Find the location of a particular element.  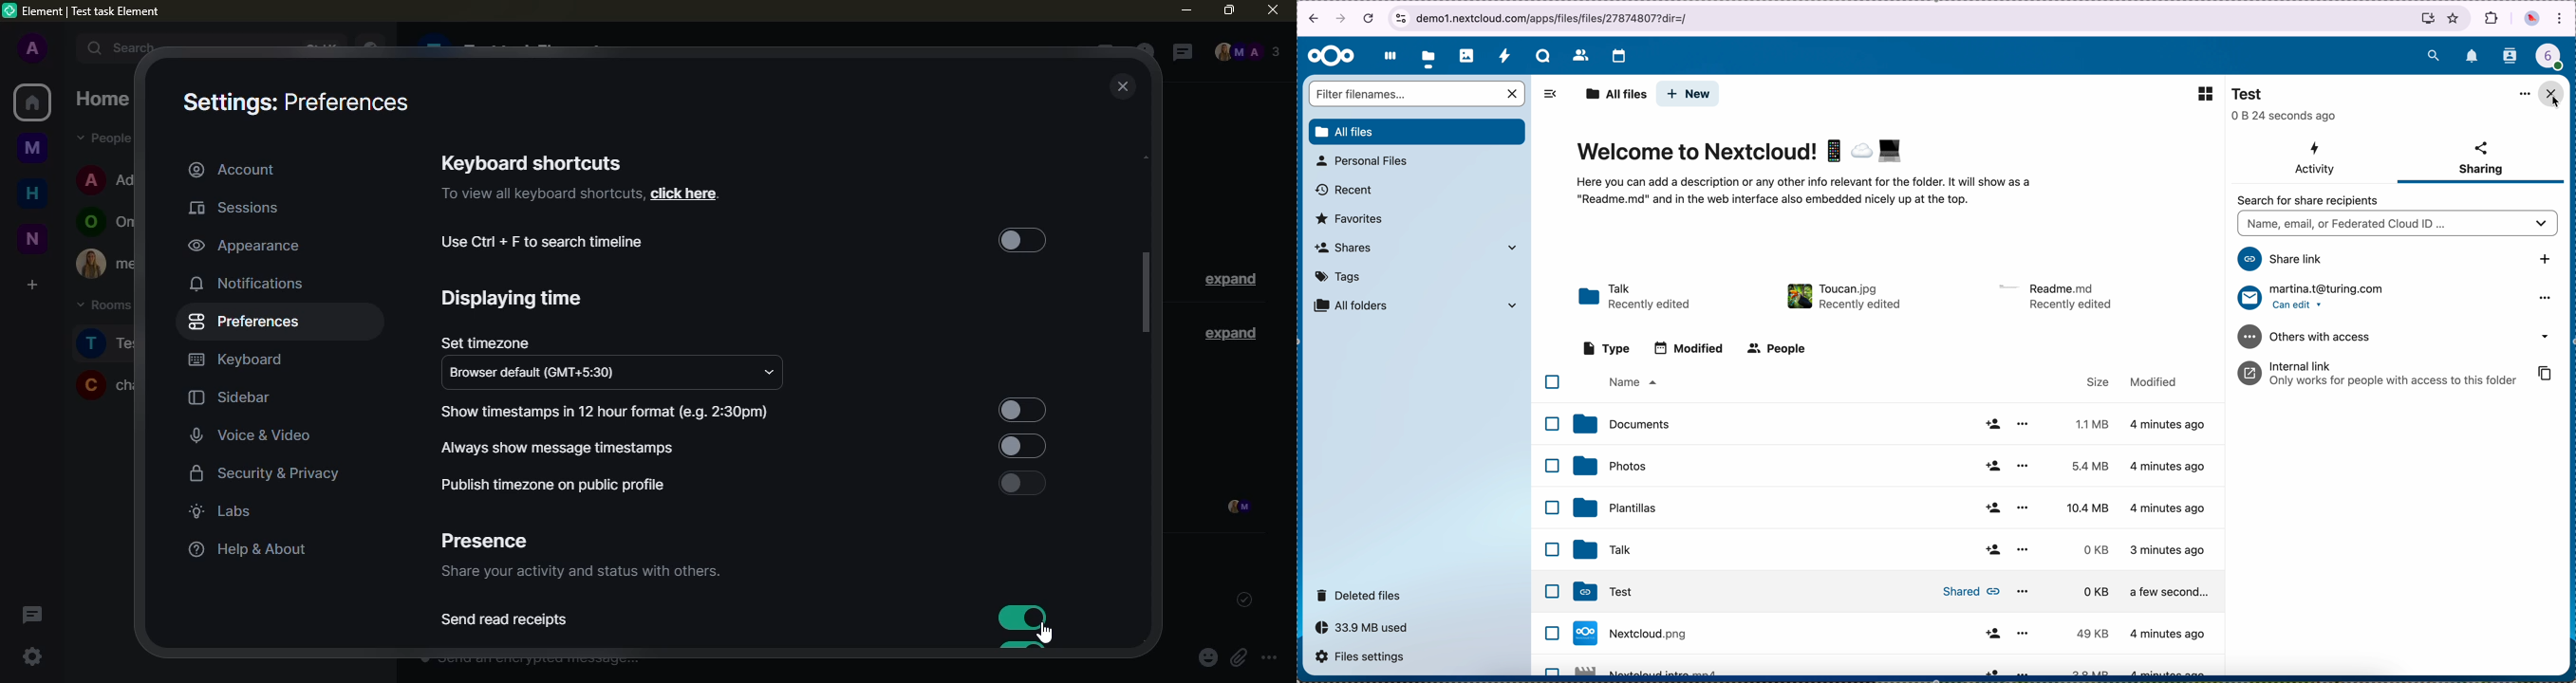

browser default is located at coordinates (540, 374).